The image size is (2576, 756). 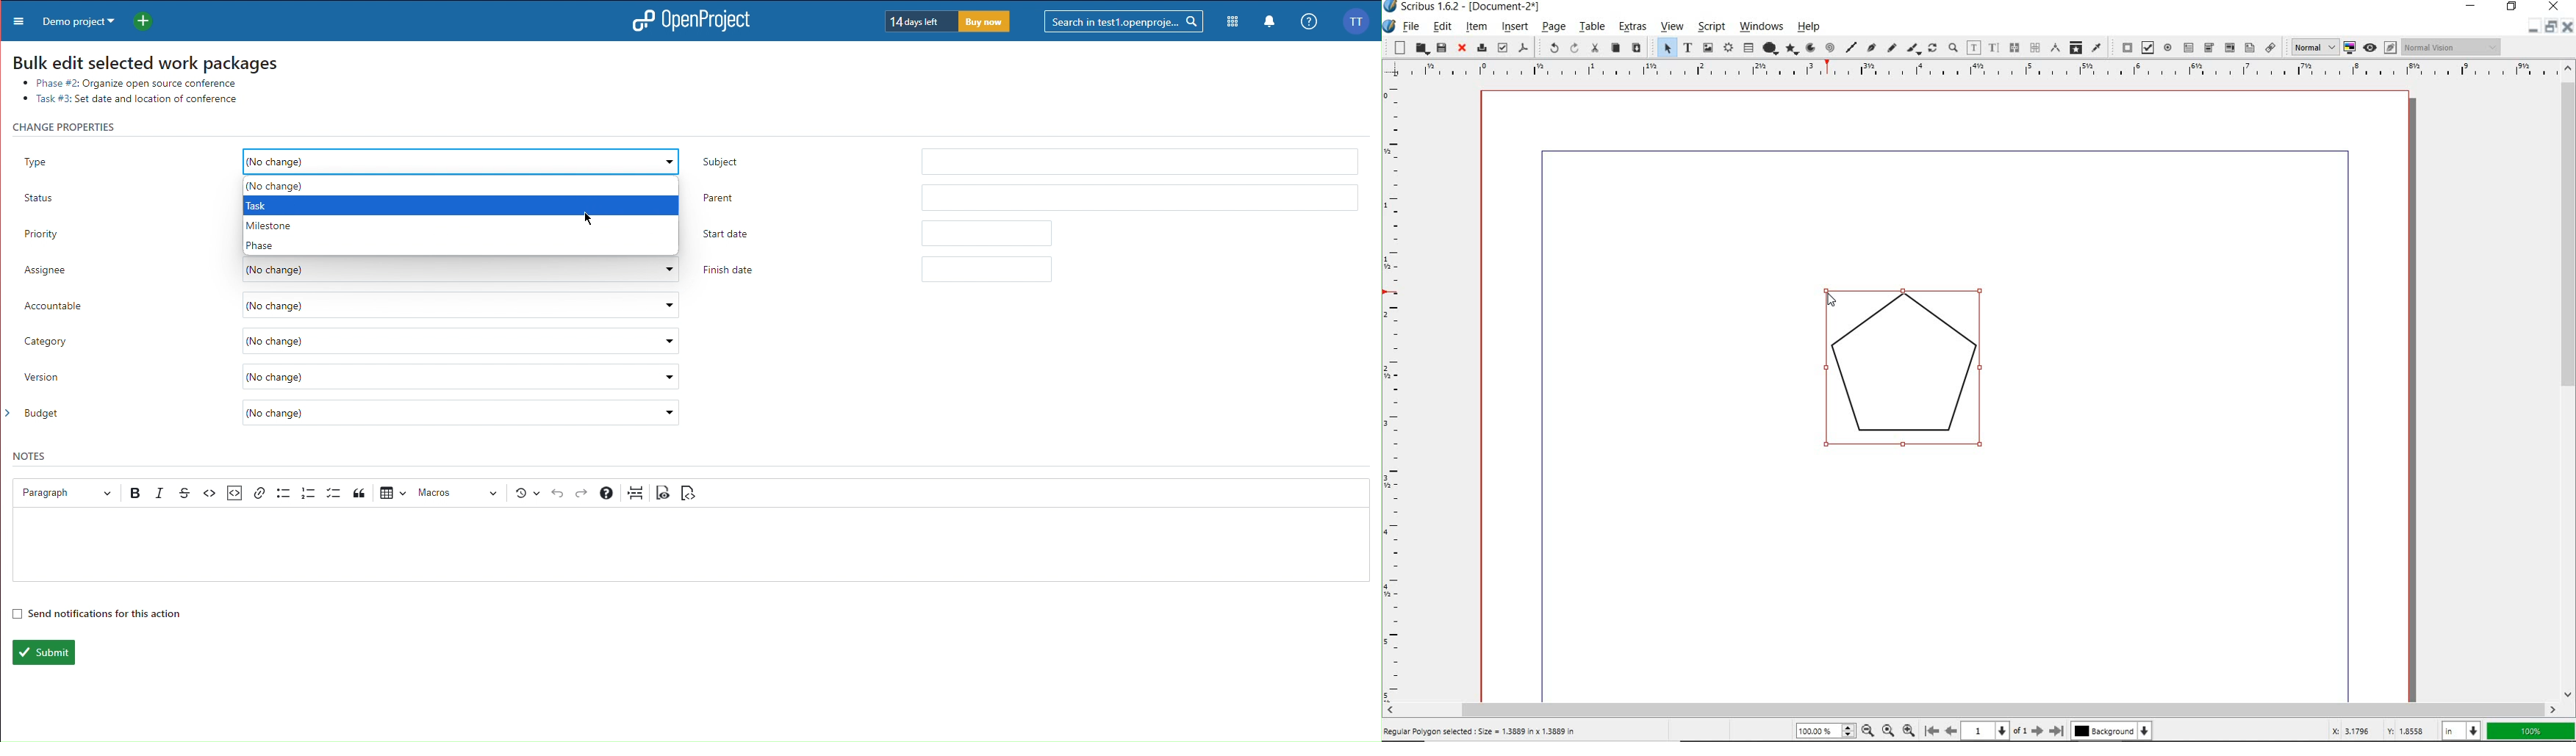 I want to click on arc, so click(x=1810, y=48).